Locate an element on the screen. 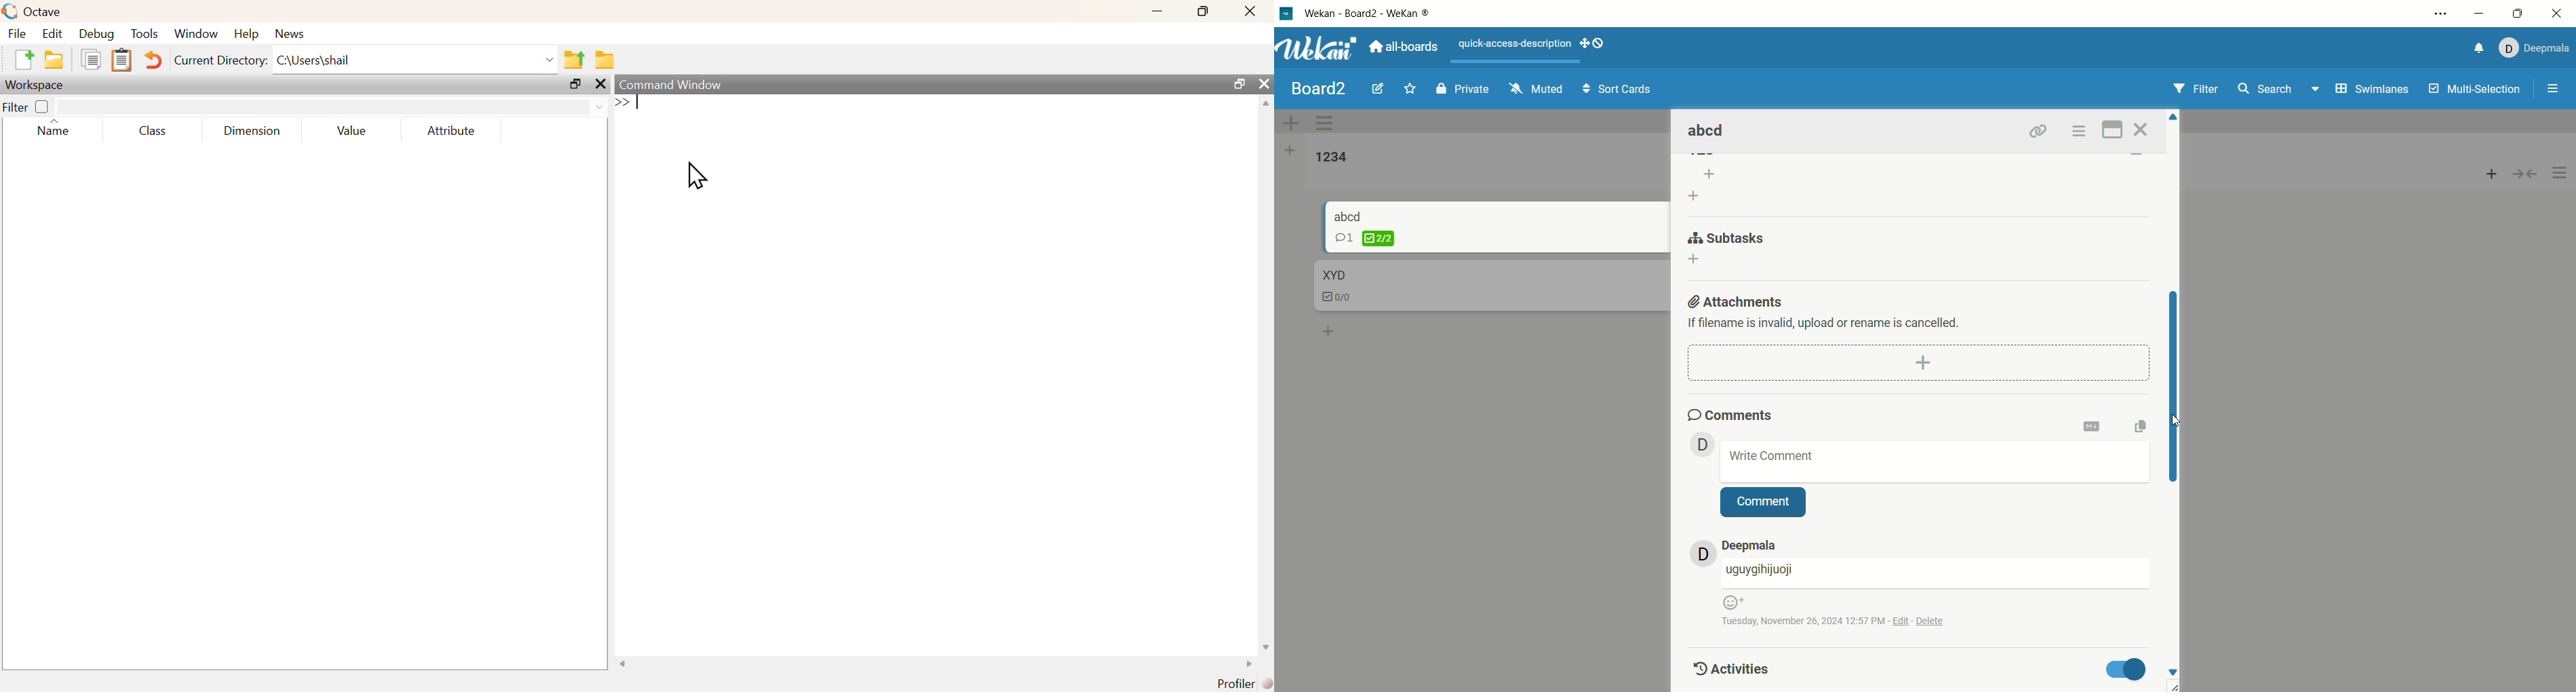 The width and height of the screenshot is (2576, 700). comments is located at coordinates (1732, 412).